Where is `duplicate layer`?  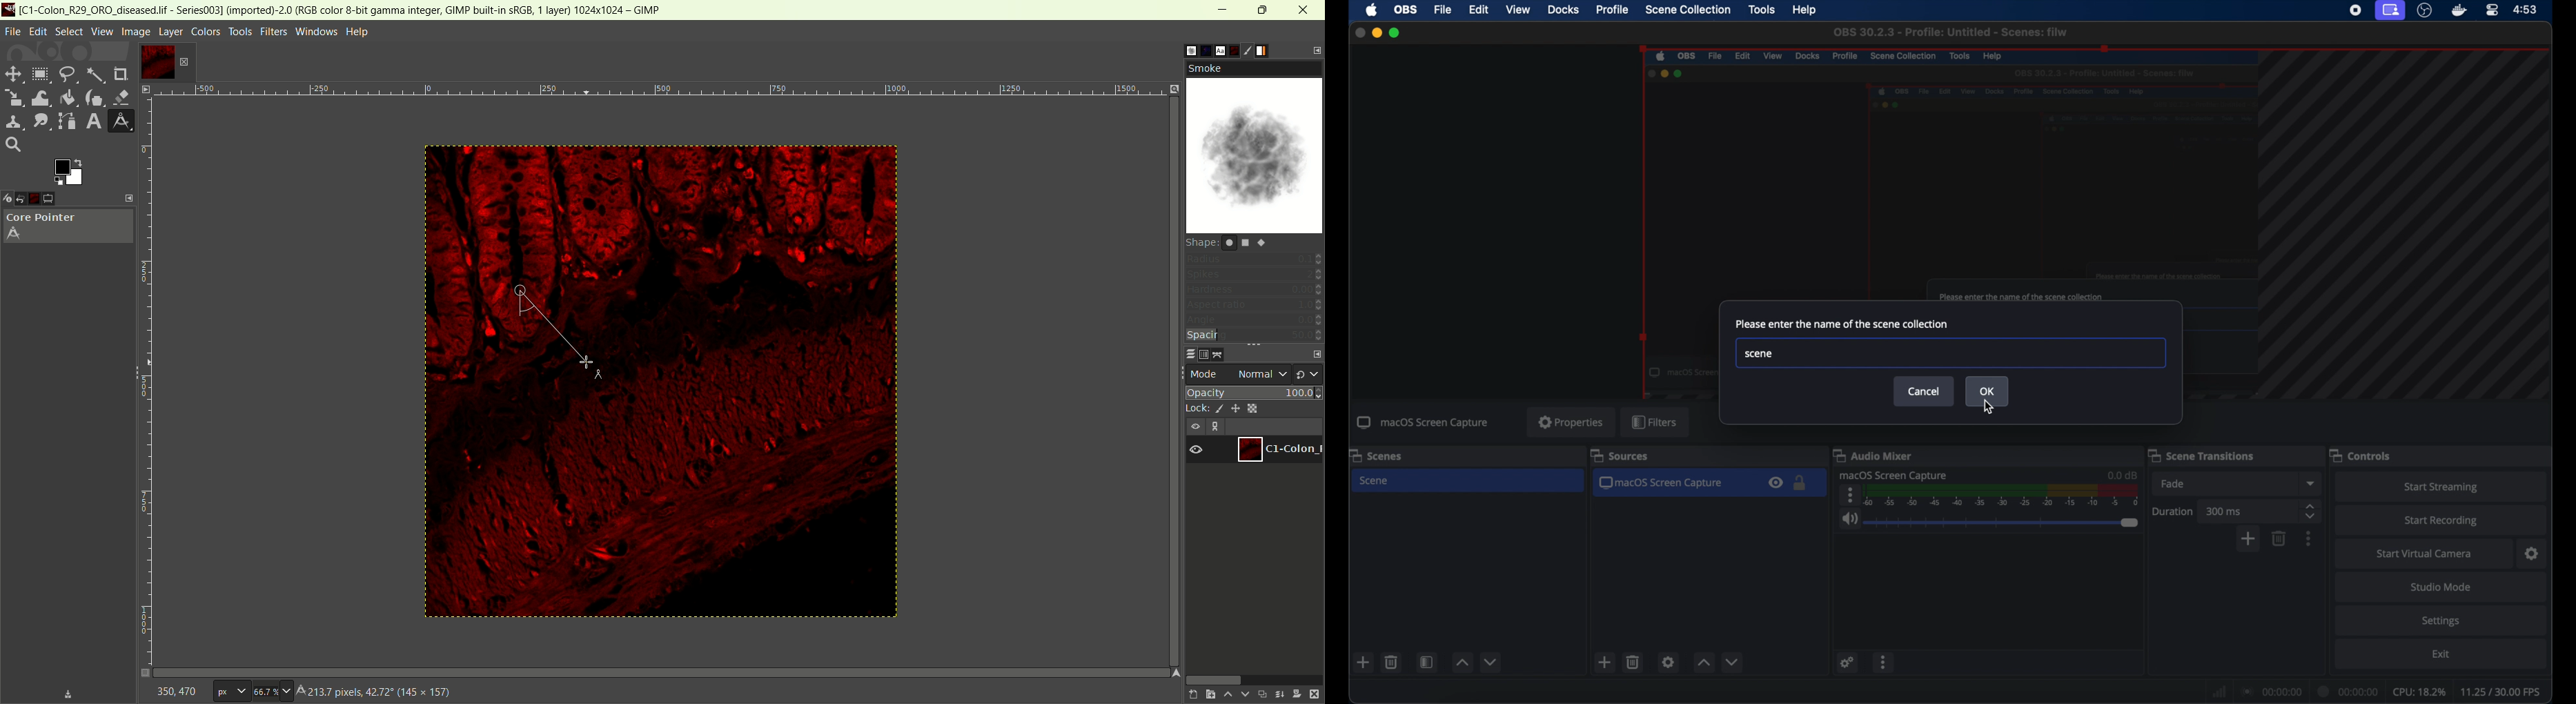 duplicate layer is located at coordinates (1262, 694).